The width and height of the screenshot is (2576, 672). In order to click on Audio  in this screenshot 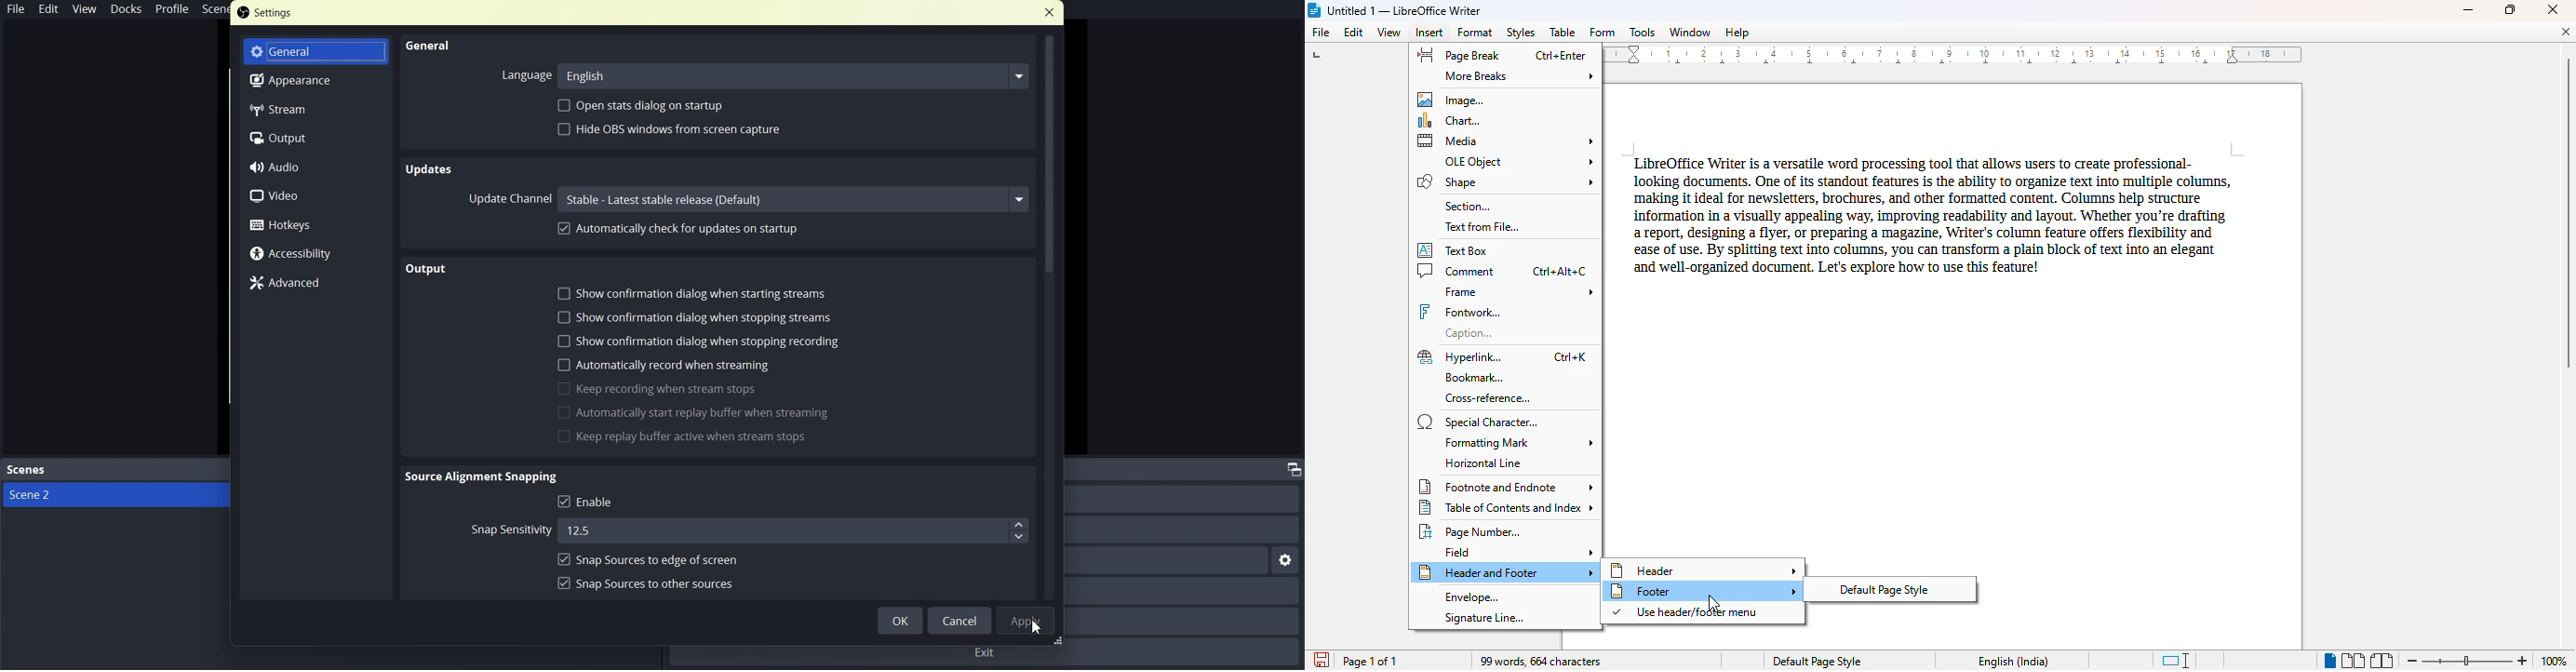, I will do `click(316, 165)`.